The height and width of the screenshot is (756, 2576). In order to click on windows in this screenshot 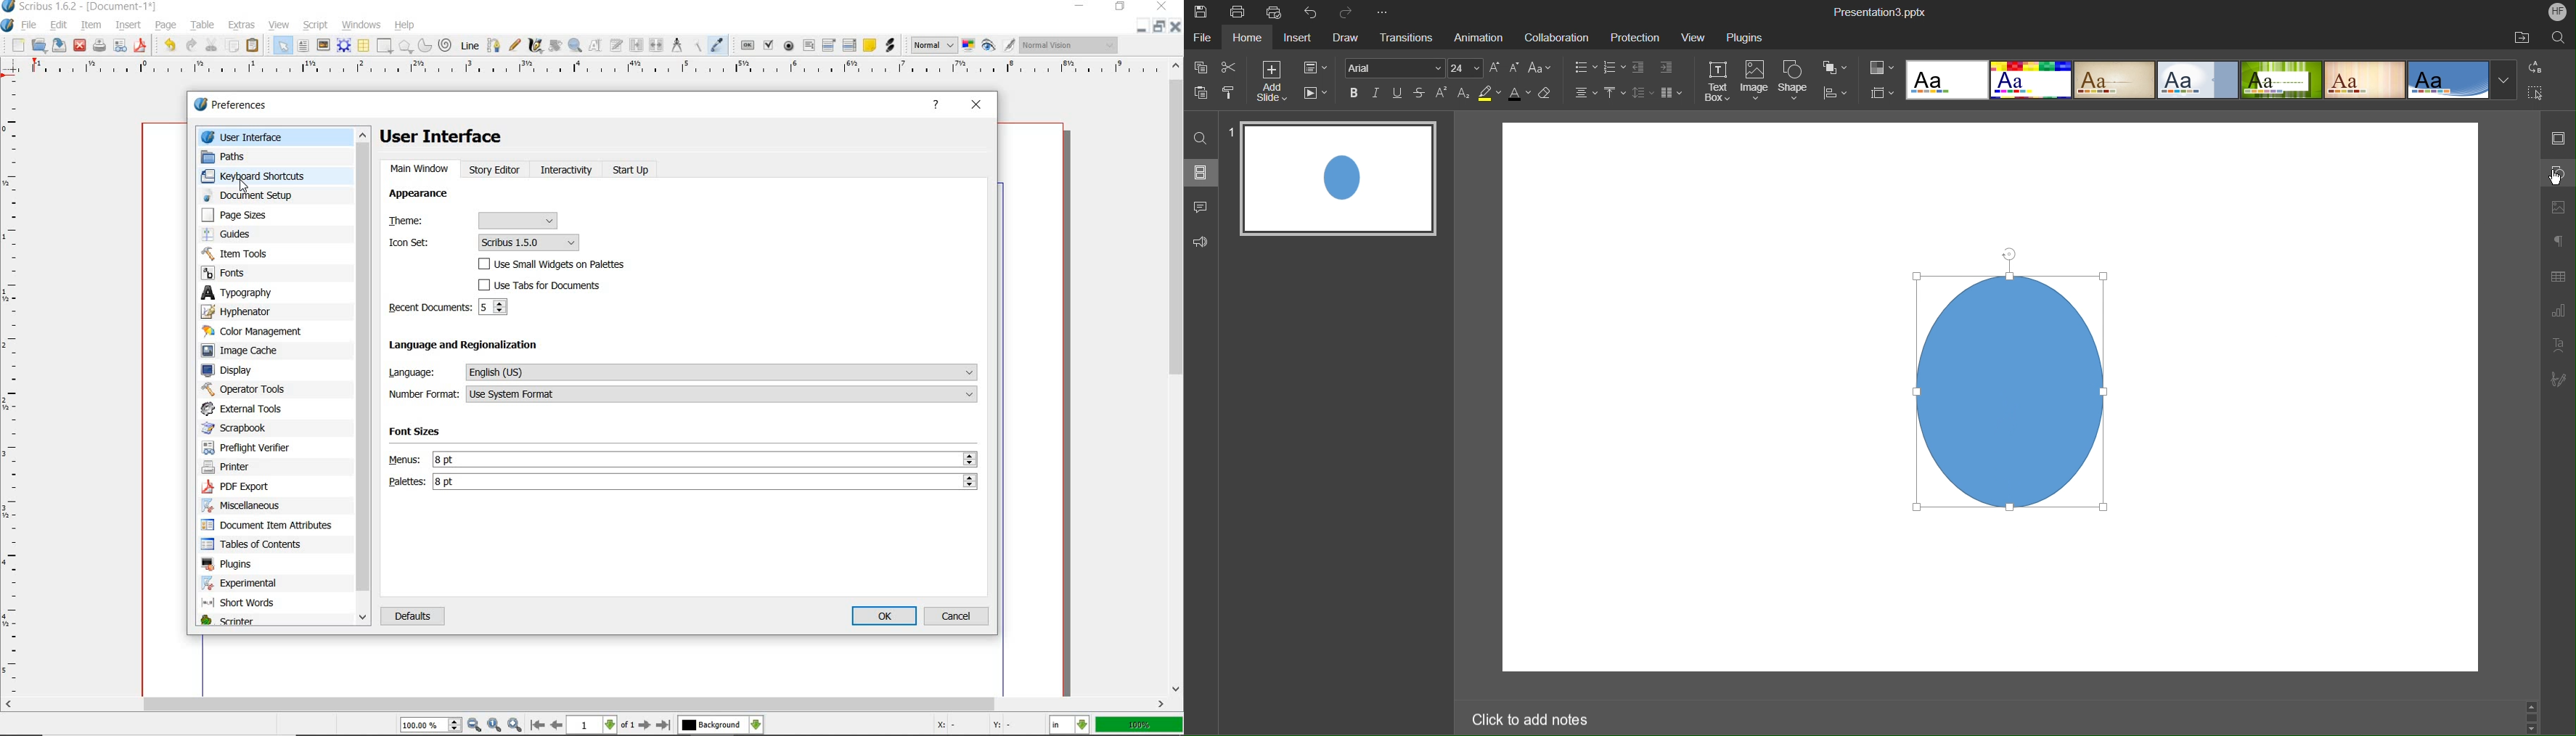, I will do `click(362, 25)`.